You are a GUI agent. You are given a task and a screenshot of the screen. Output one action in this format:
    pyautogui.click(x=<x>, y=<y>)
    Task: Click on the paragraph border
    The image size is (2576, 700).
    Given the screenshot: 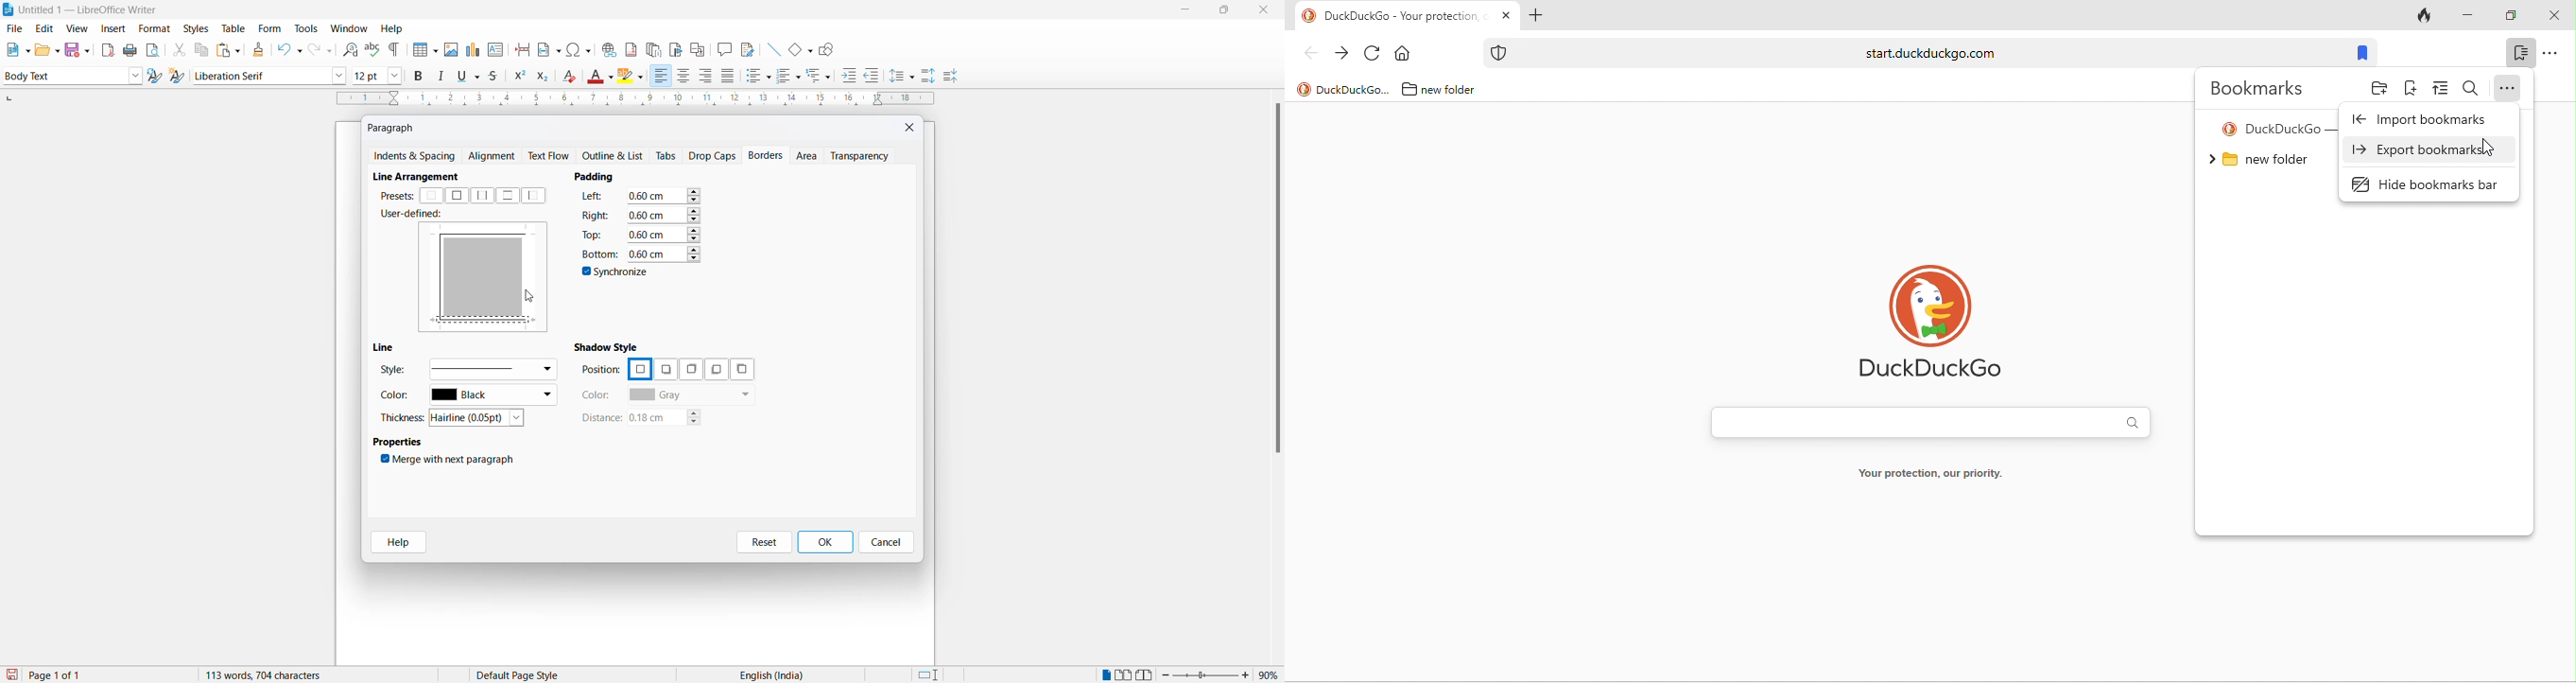 What is the action you would take?
    pyautogui.click(x=488, y=321)
    